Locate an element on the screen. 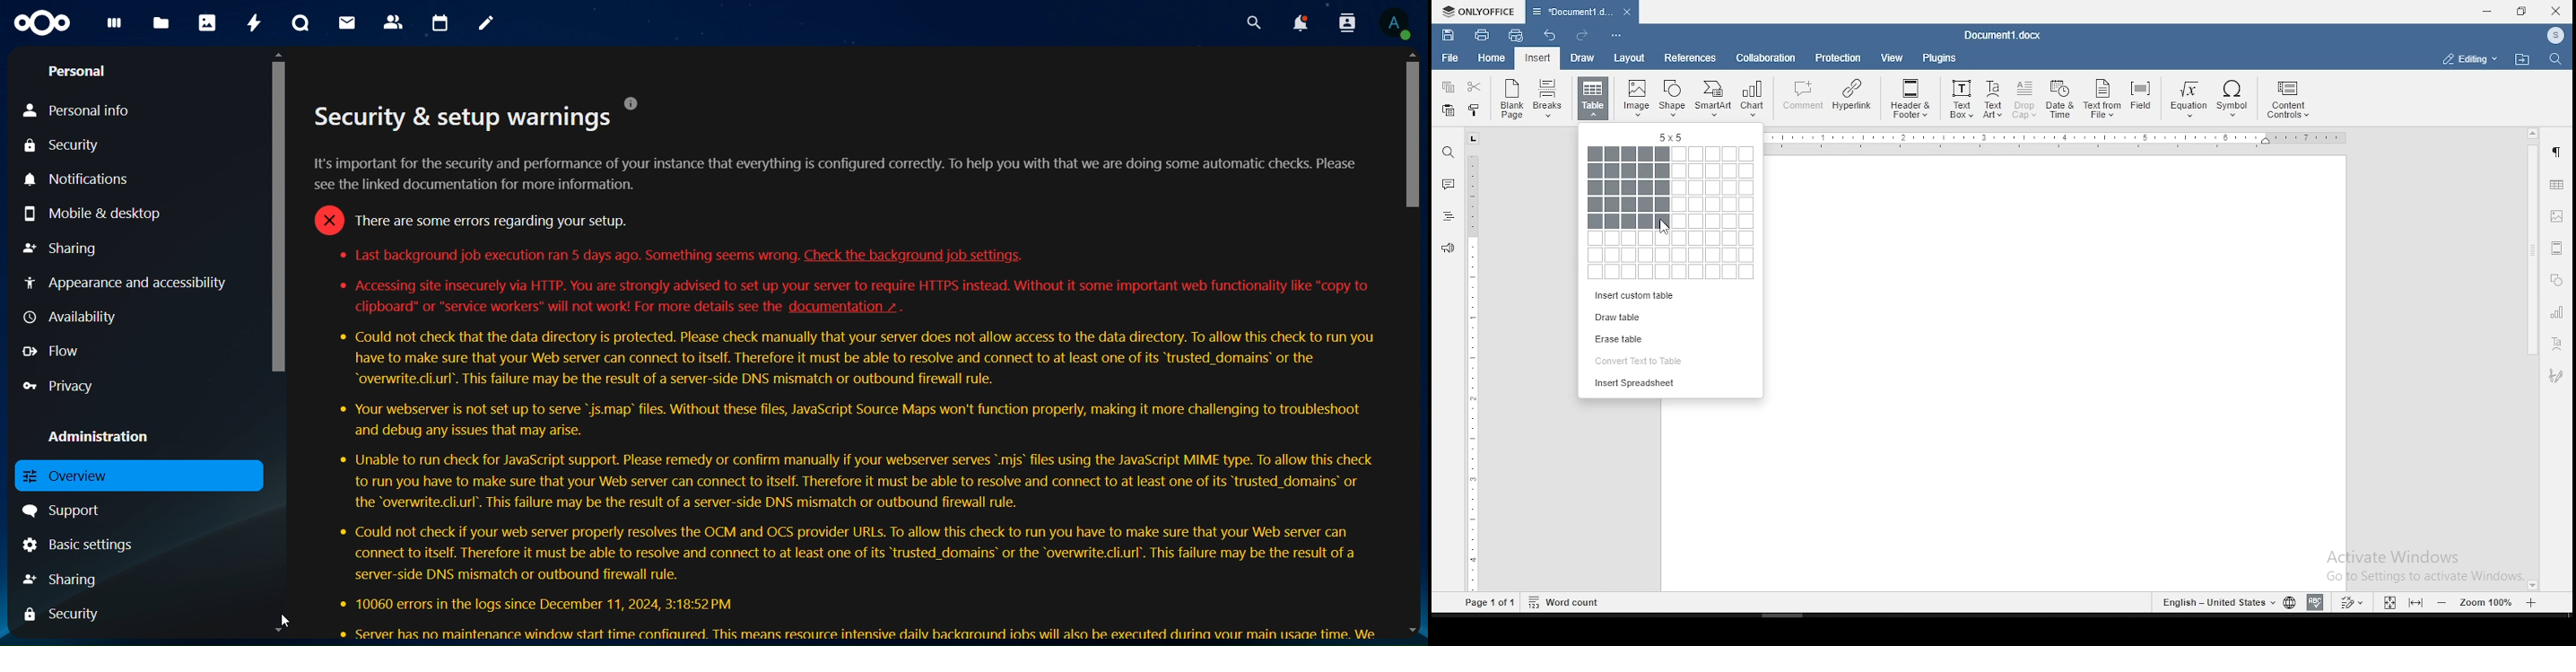 Image resolution: width=2576 pixels, height=672 pixels. zoom level is located at coordinates (2487, 602).